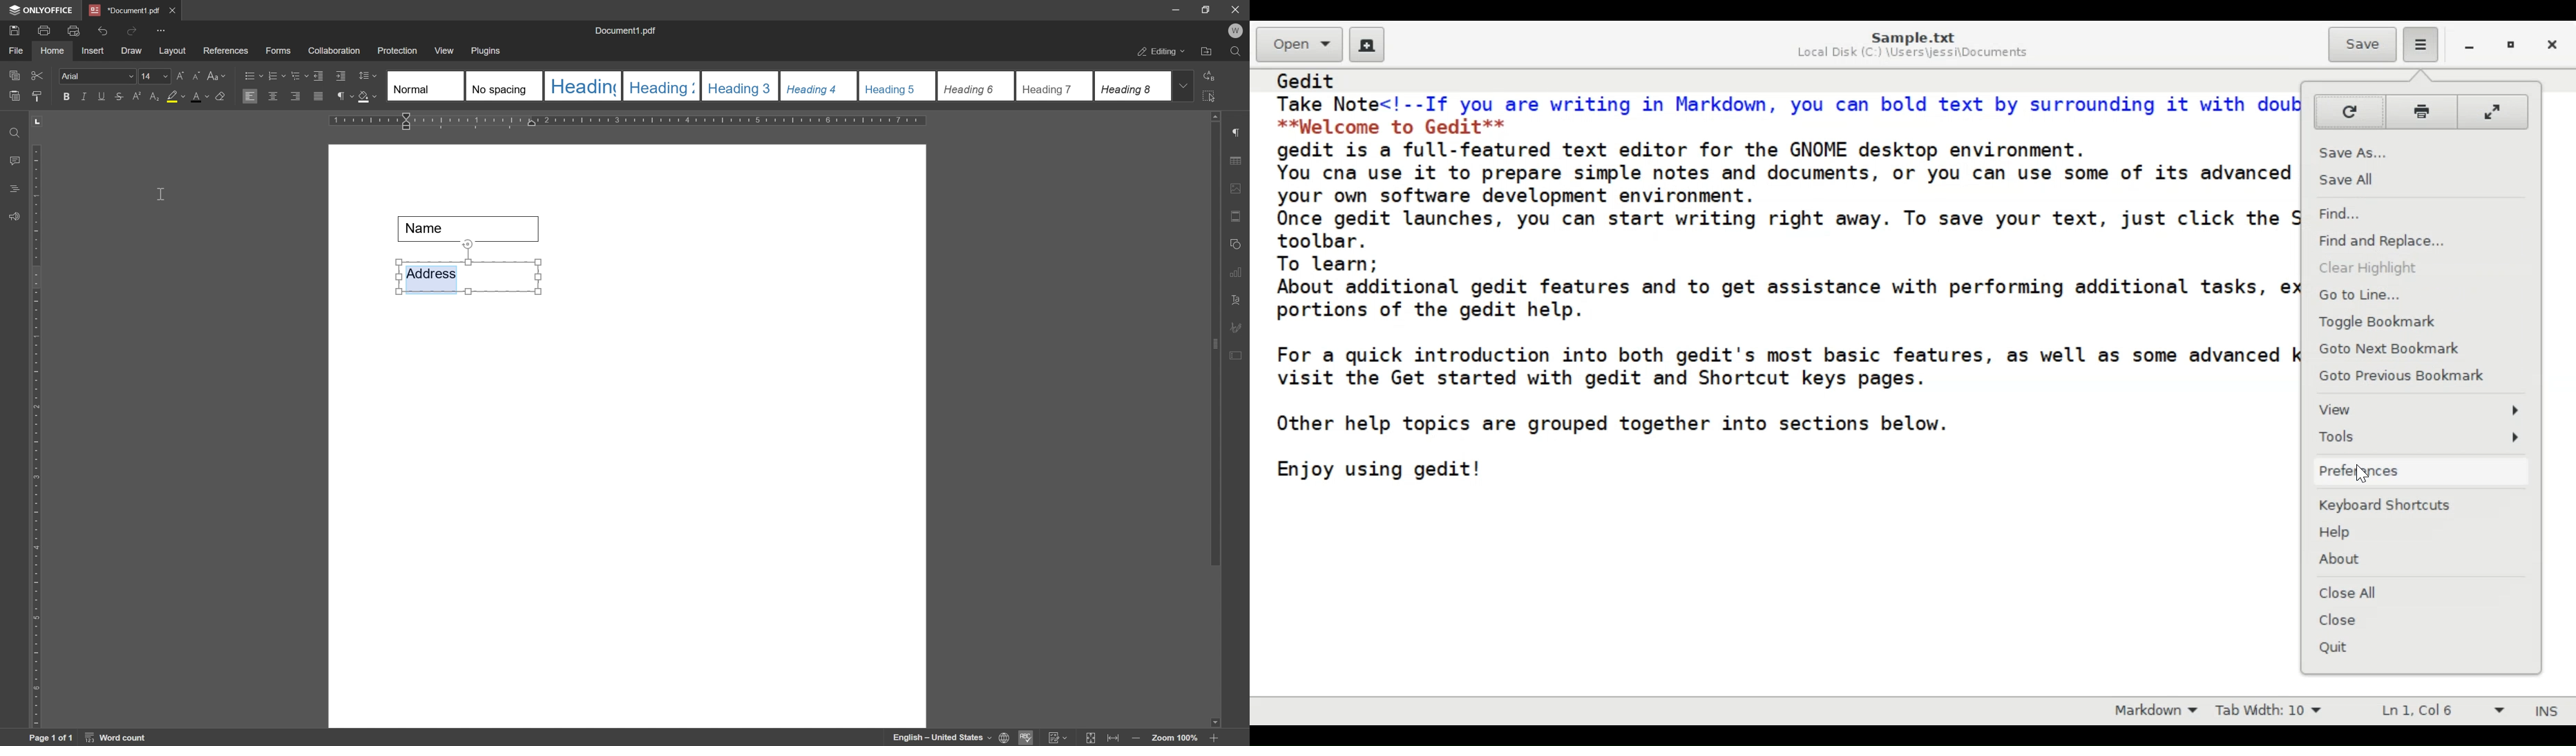  Describe the element at coordinates (11, 189) in the screenshot. I see `headings` at that location.